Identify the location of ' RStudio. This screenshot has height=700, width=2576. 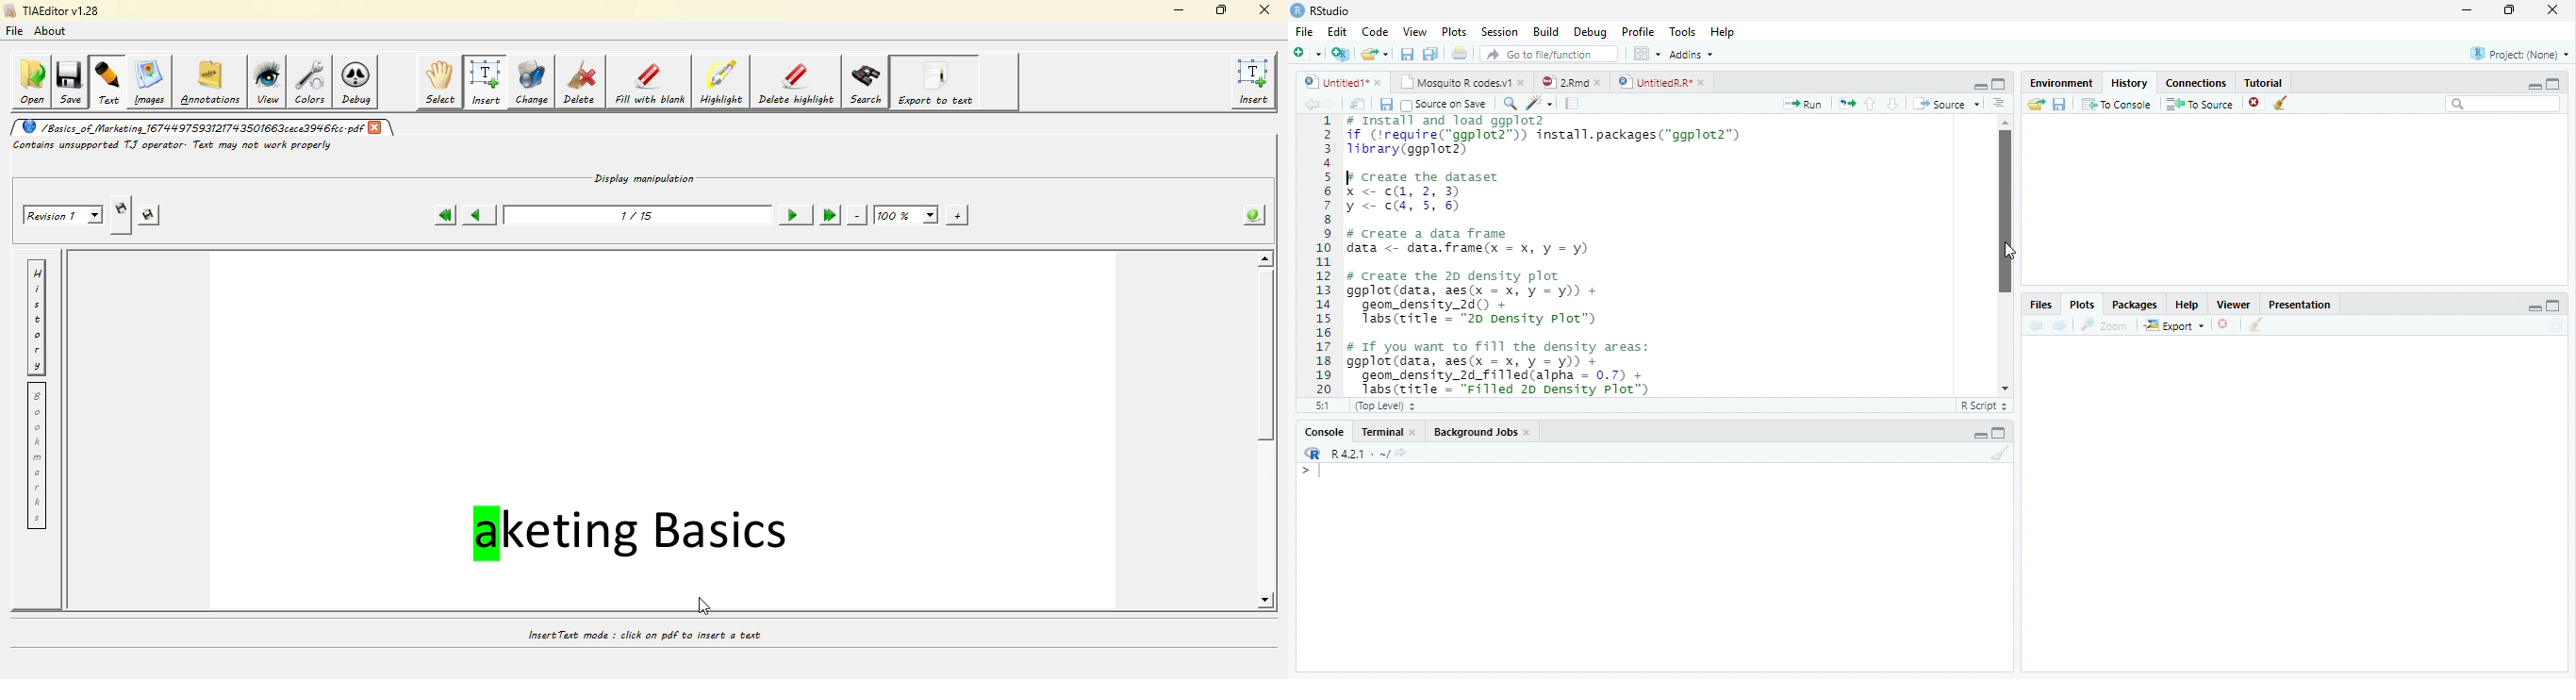
(1320, 11).